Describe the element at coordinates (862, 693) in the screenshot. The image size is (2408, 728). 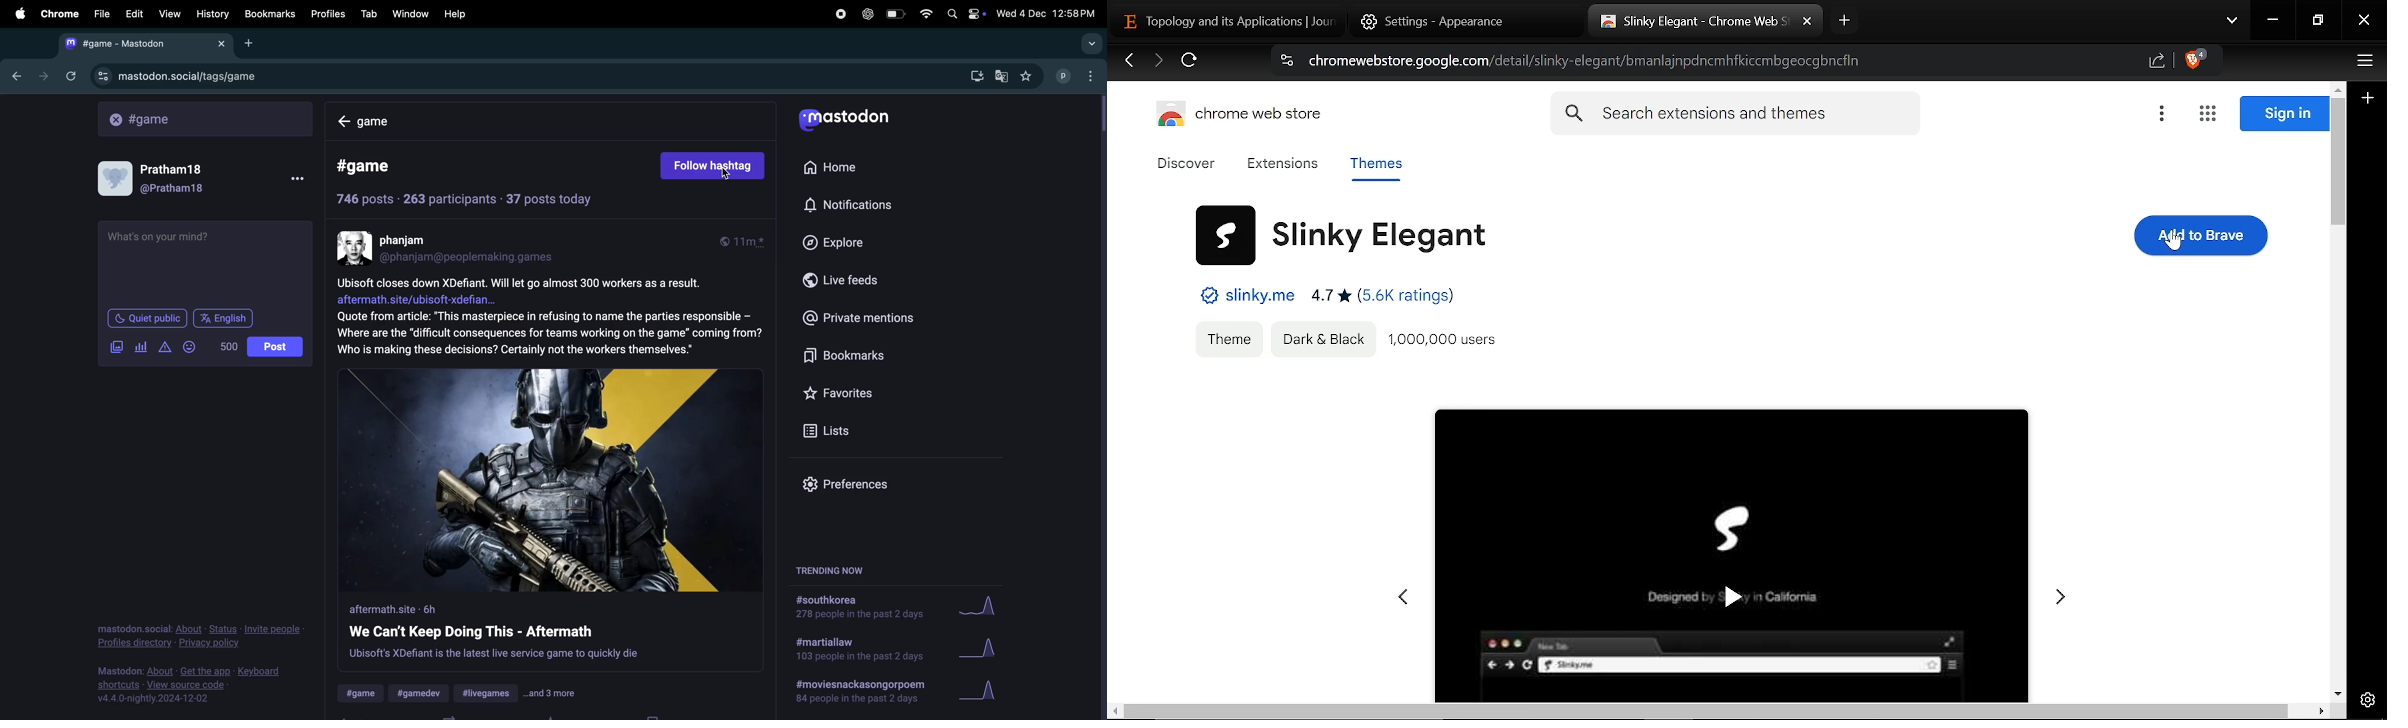
I see `#moviesand poem` at that location.